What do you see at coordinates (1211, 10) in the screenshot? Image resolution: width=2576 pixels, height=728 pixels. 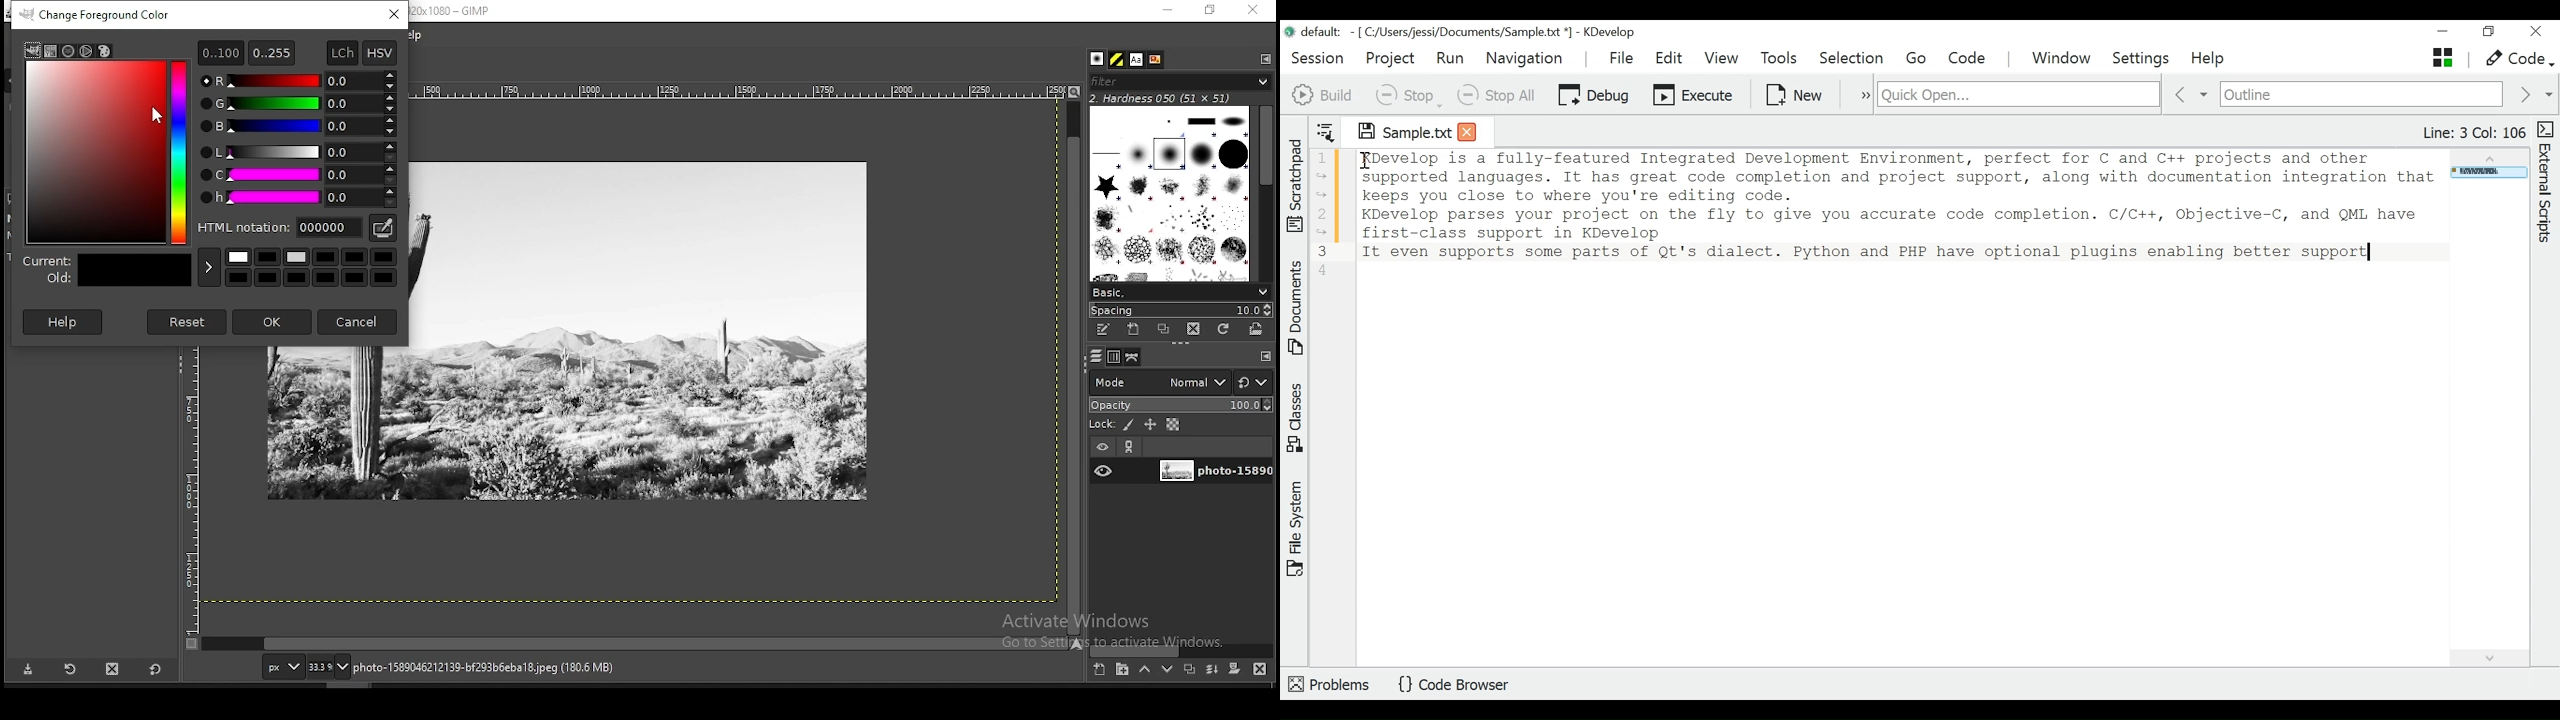 I see `restore` at bounding box center [1211, 10].